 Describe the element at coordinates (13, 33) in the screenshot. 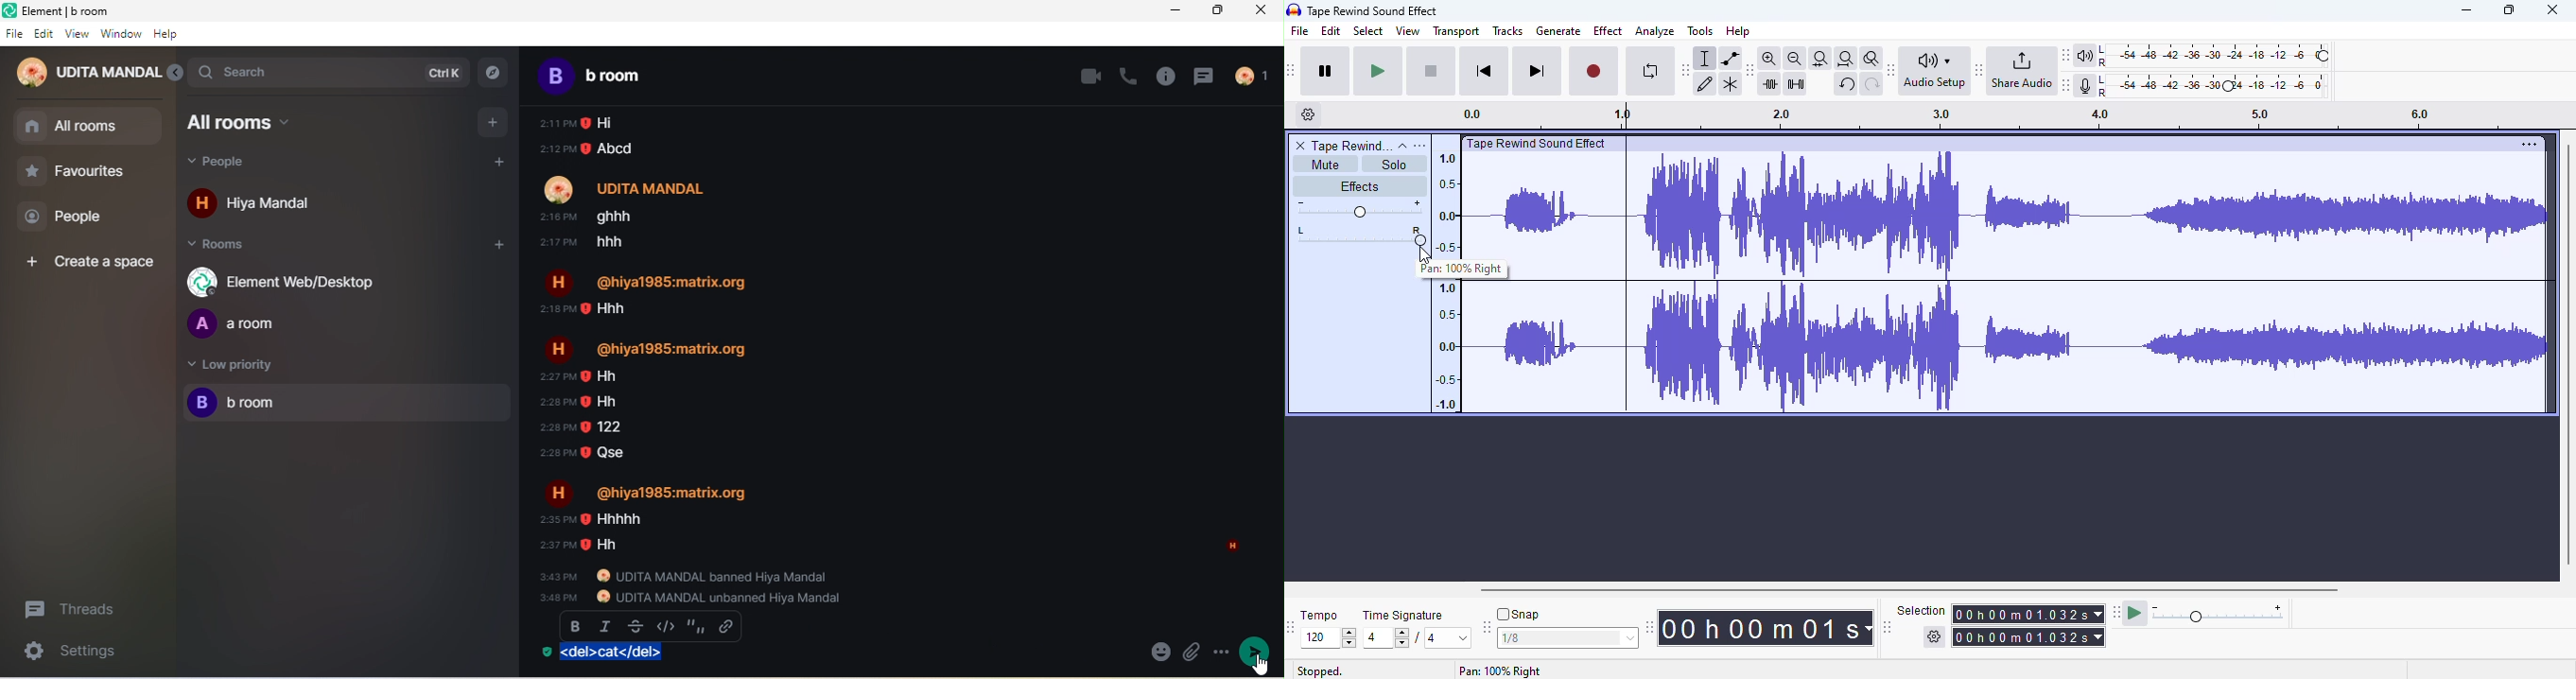

I see `file` at that location.